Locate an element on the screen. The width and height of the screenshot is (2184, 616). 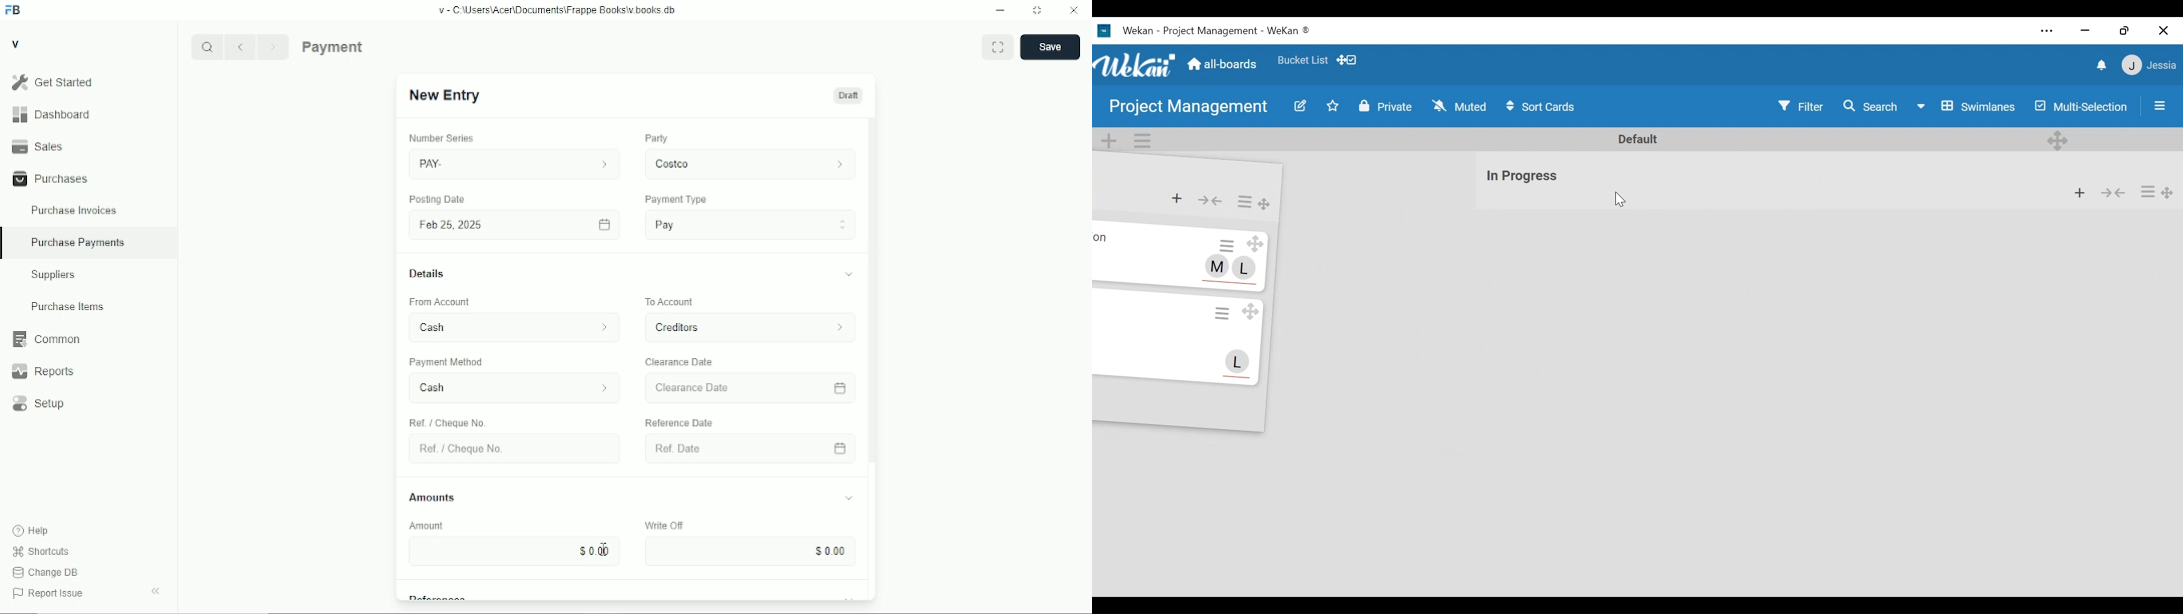
 is located at coordinates (748, 552).